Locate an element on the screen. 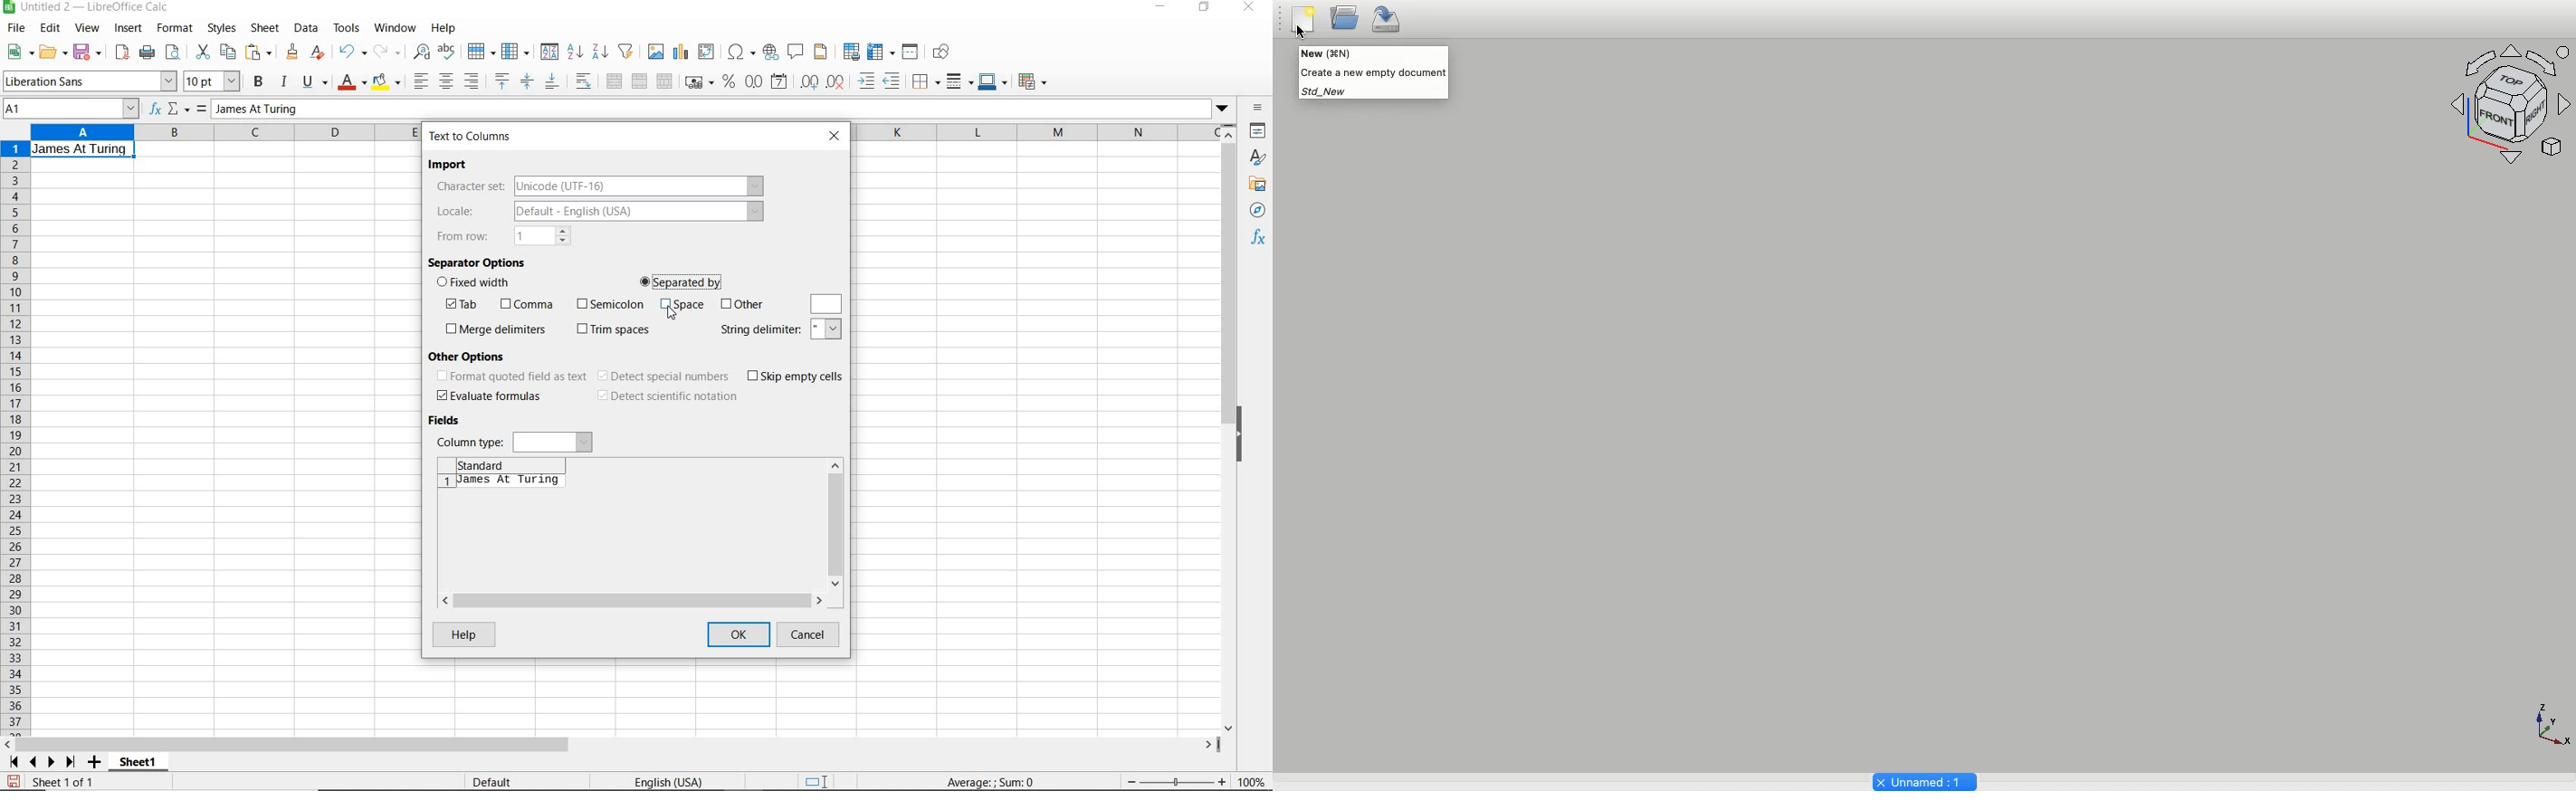 This screenshot has height=812, width=2576. fixed width is located at coordinates (478, 283).